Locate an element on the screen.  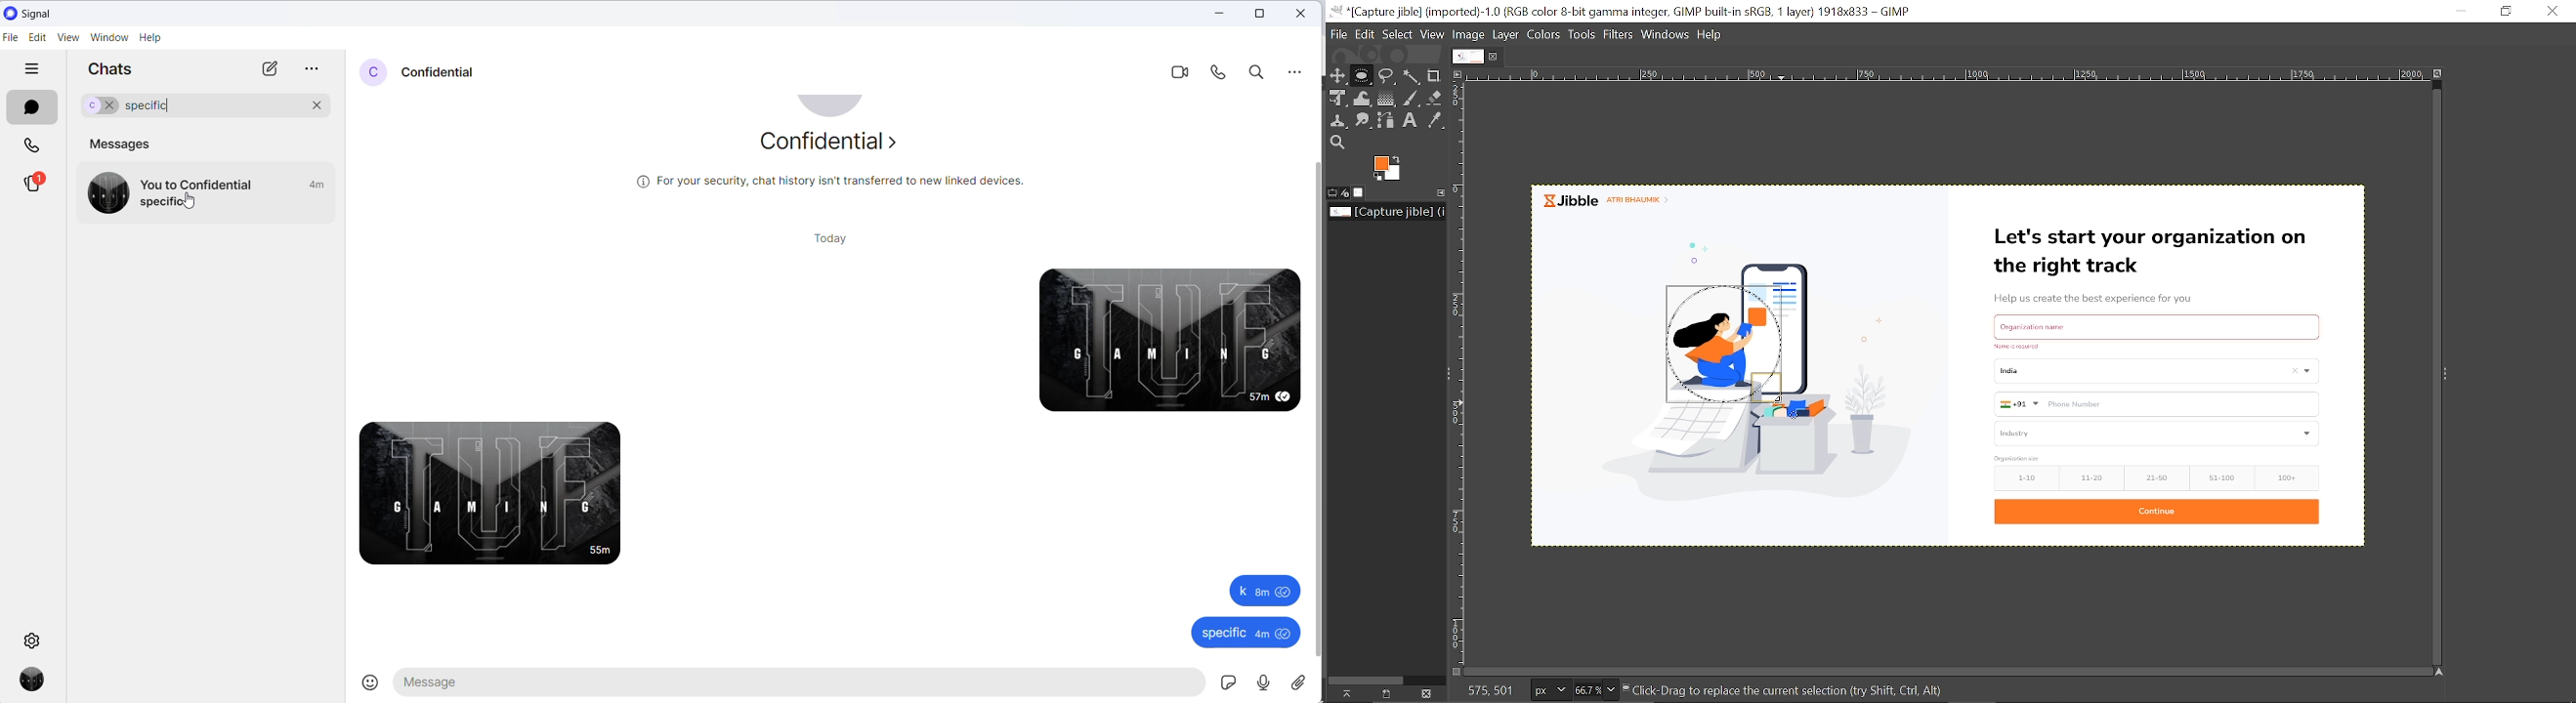
Close current image is located at coordinates (1495, 57).